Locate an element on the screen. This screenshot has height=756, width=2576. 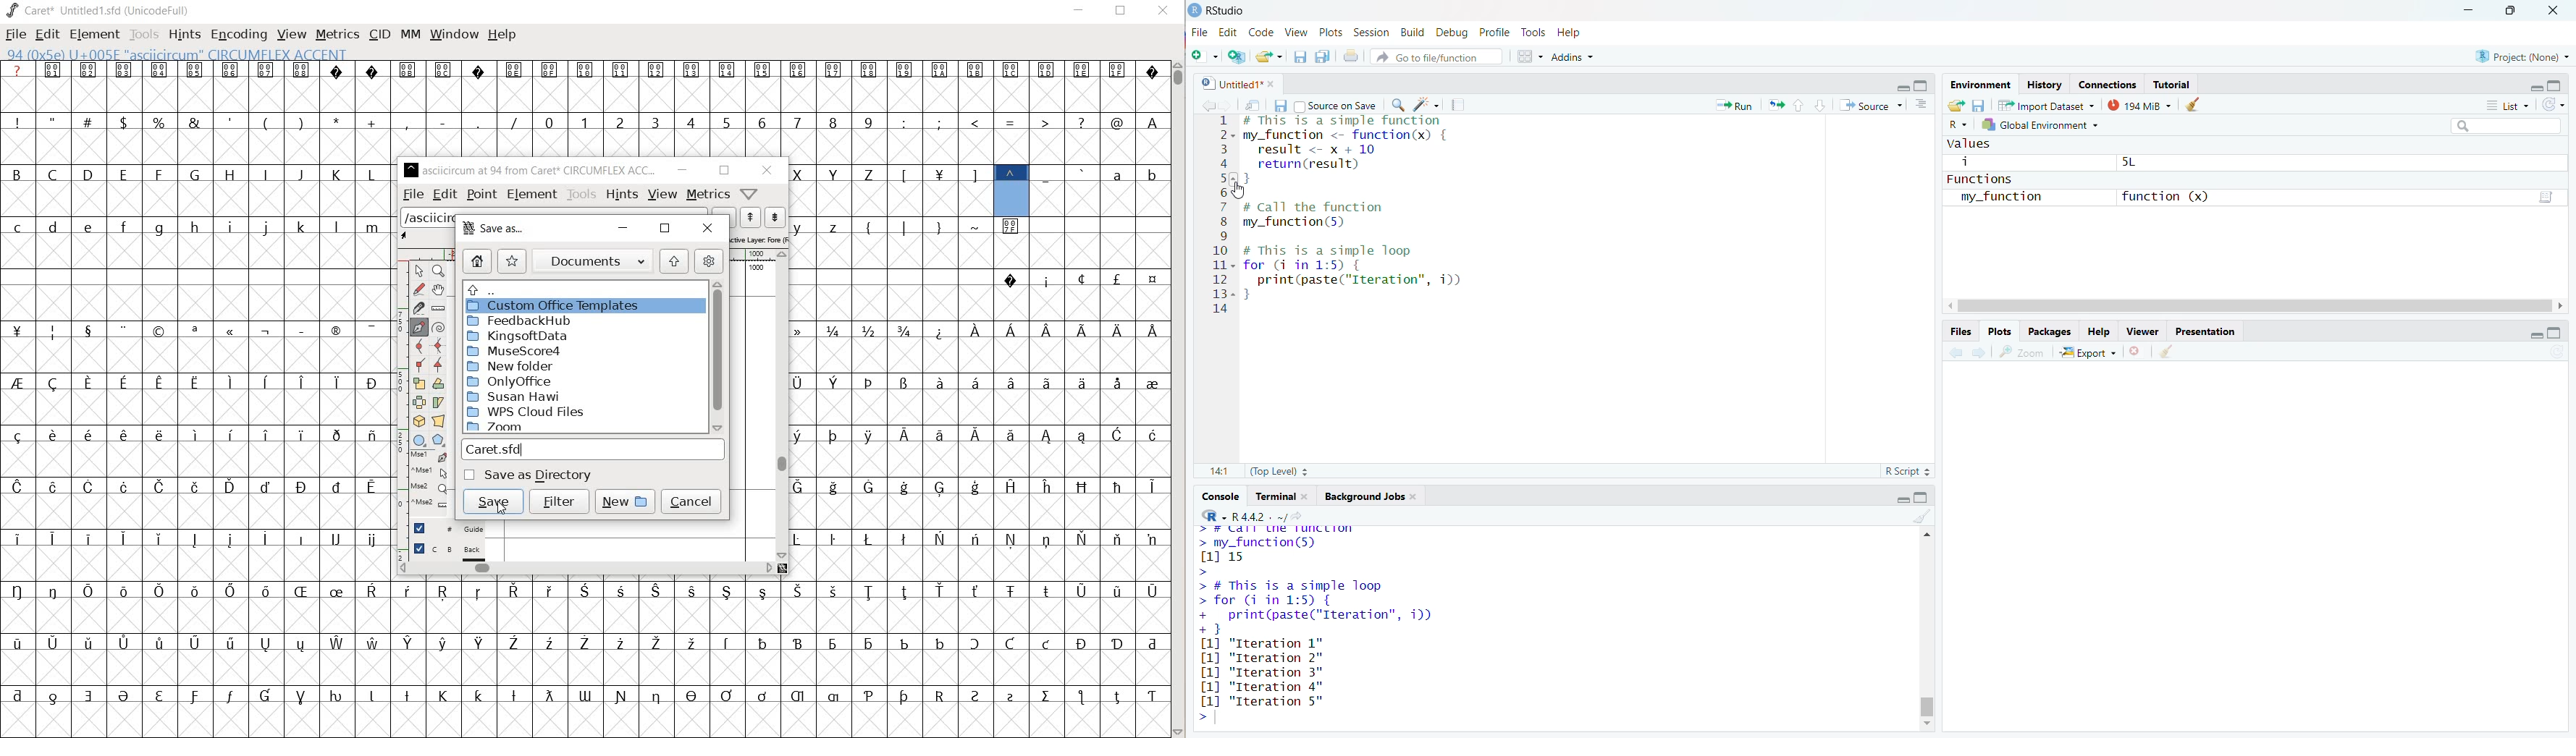
files is located at coordinates (1959, 333).